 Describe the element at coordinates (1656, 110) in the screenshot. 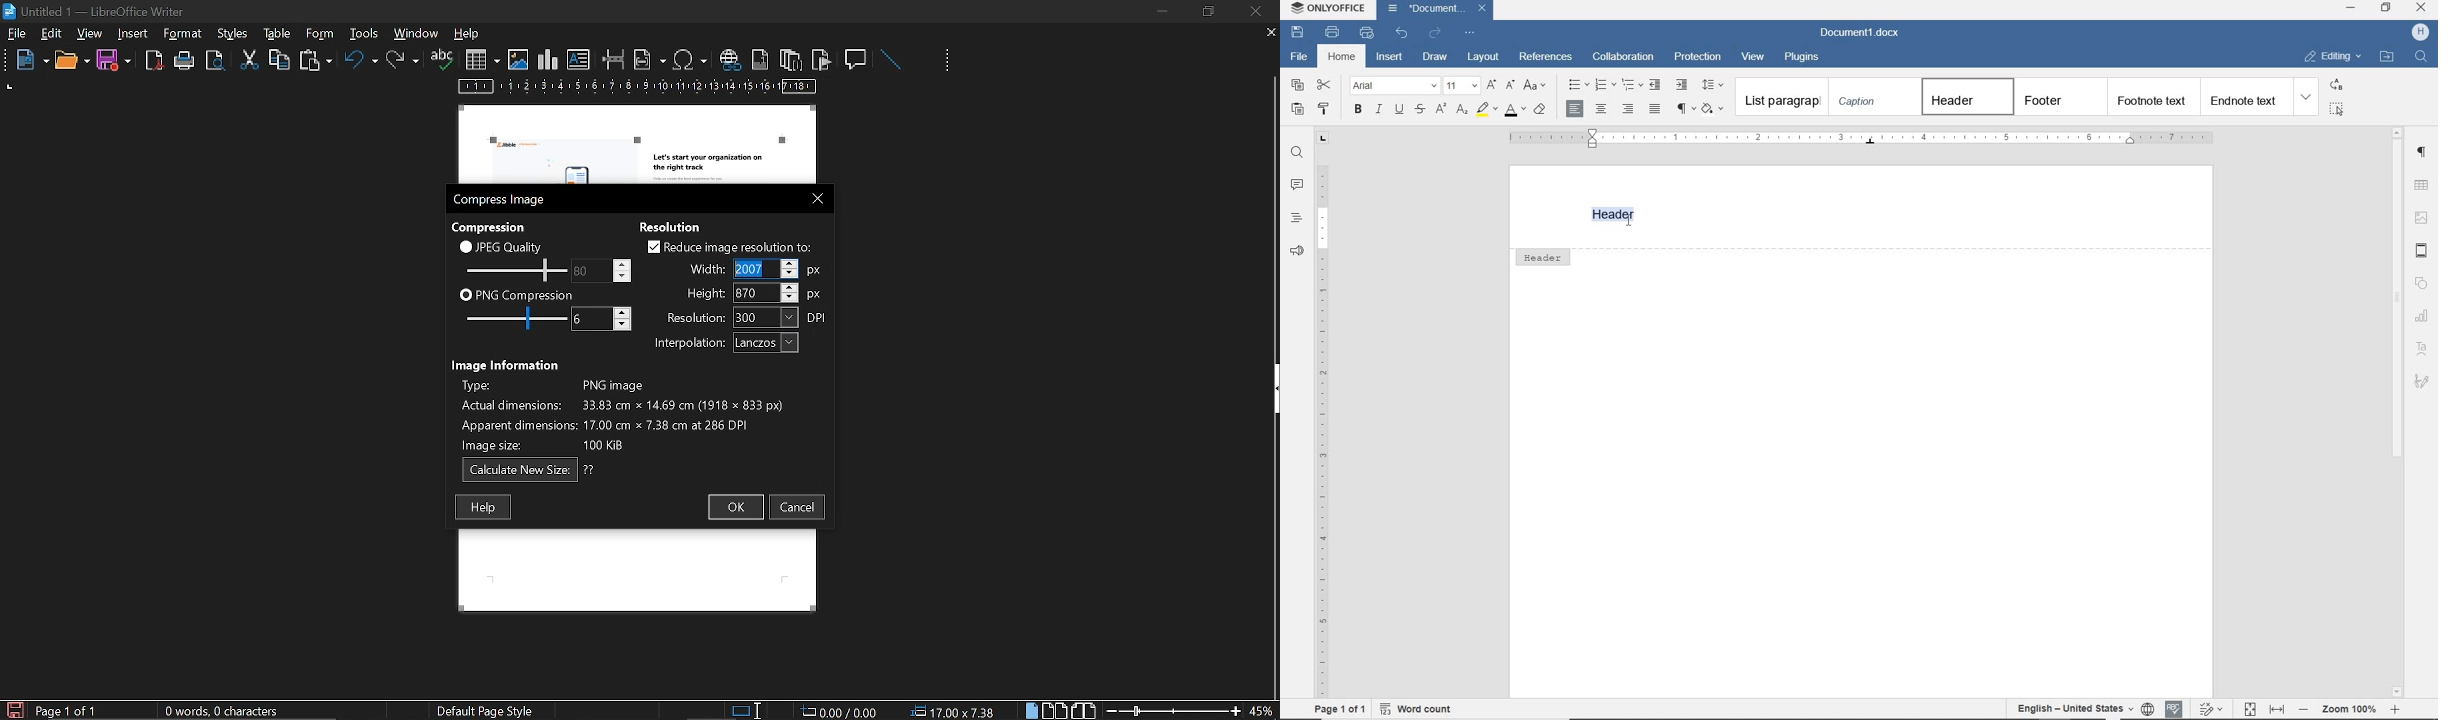

I see `justified` at that location.